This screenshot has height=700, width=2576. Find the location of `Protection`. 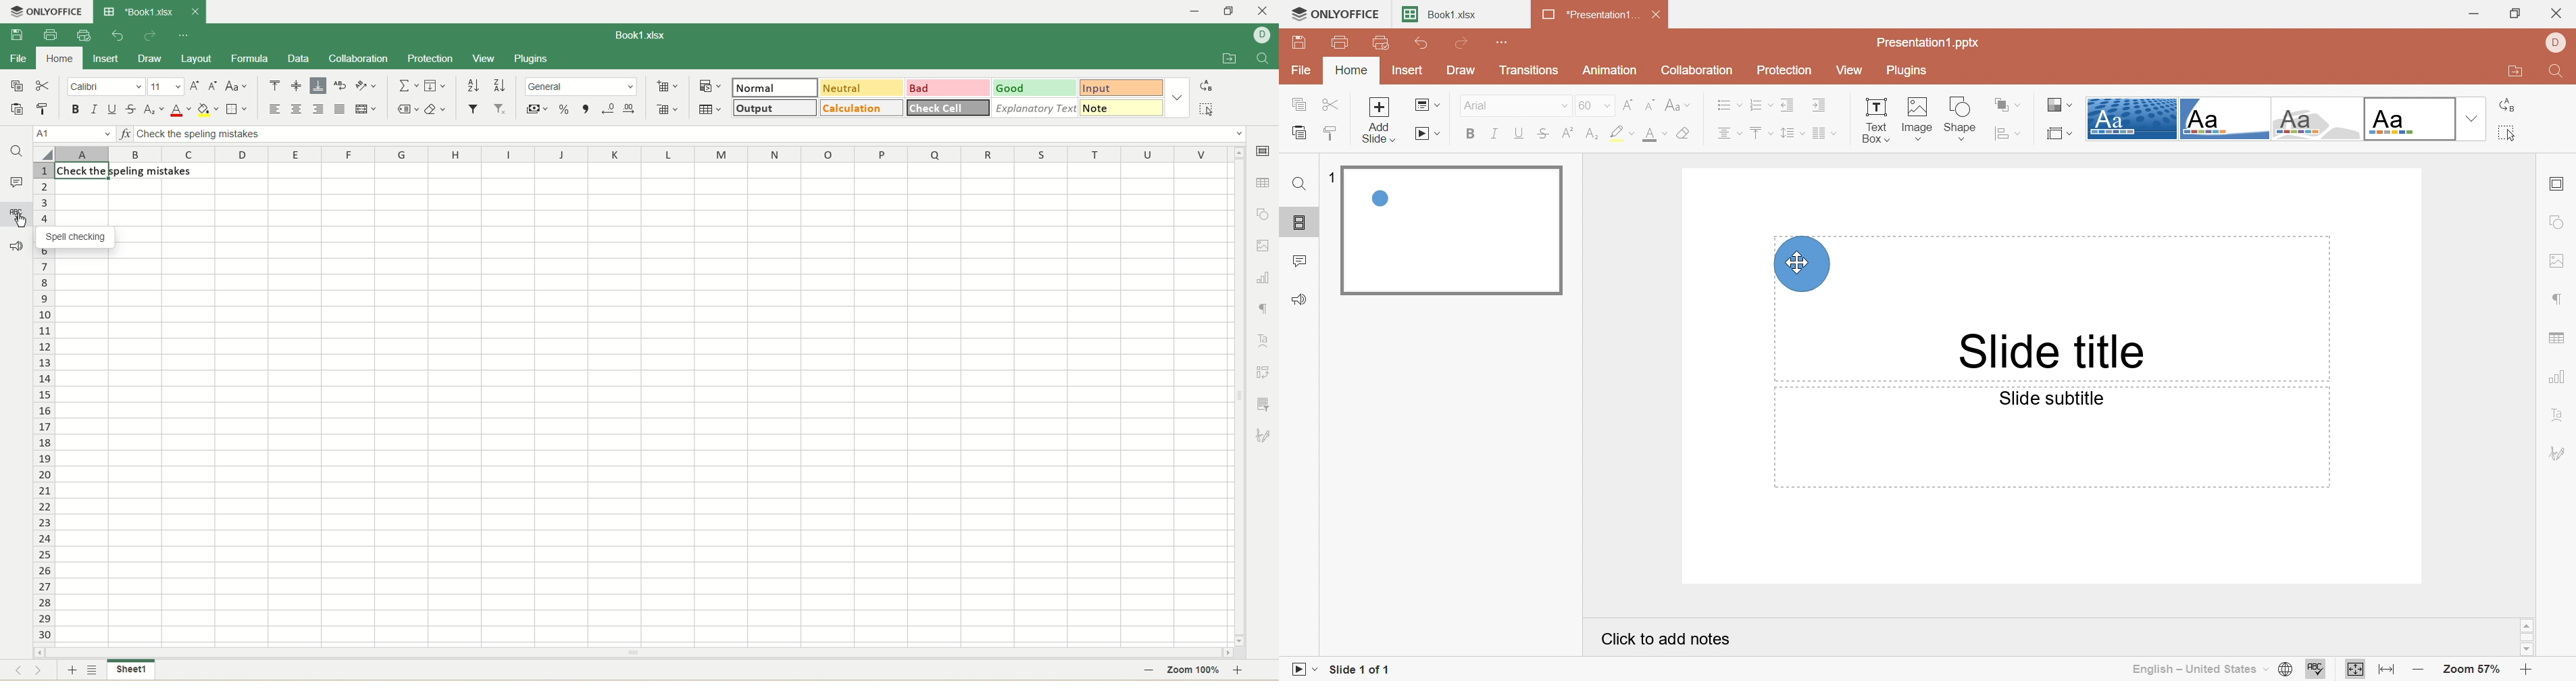

Protection is located at coordinates (1788, 70).